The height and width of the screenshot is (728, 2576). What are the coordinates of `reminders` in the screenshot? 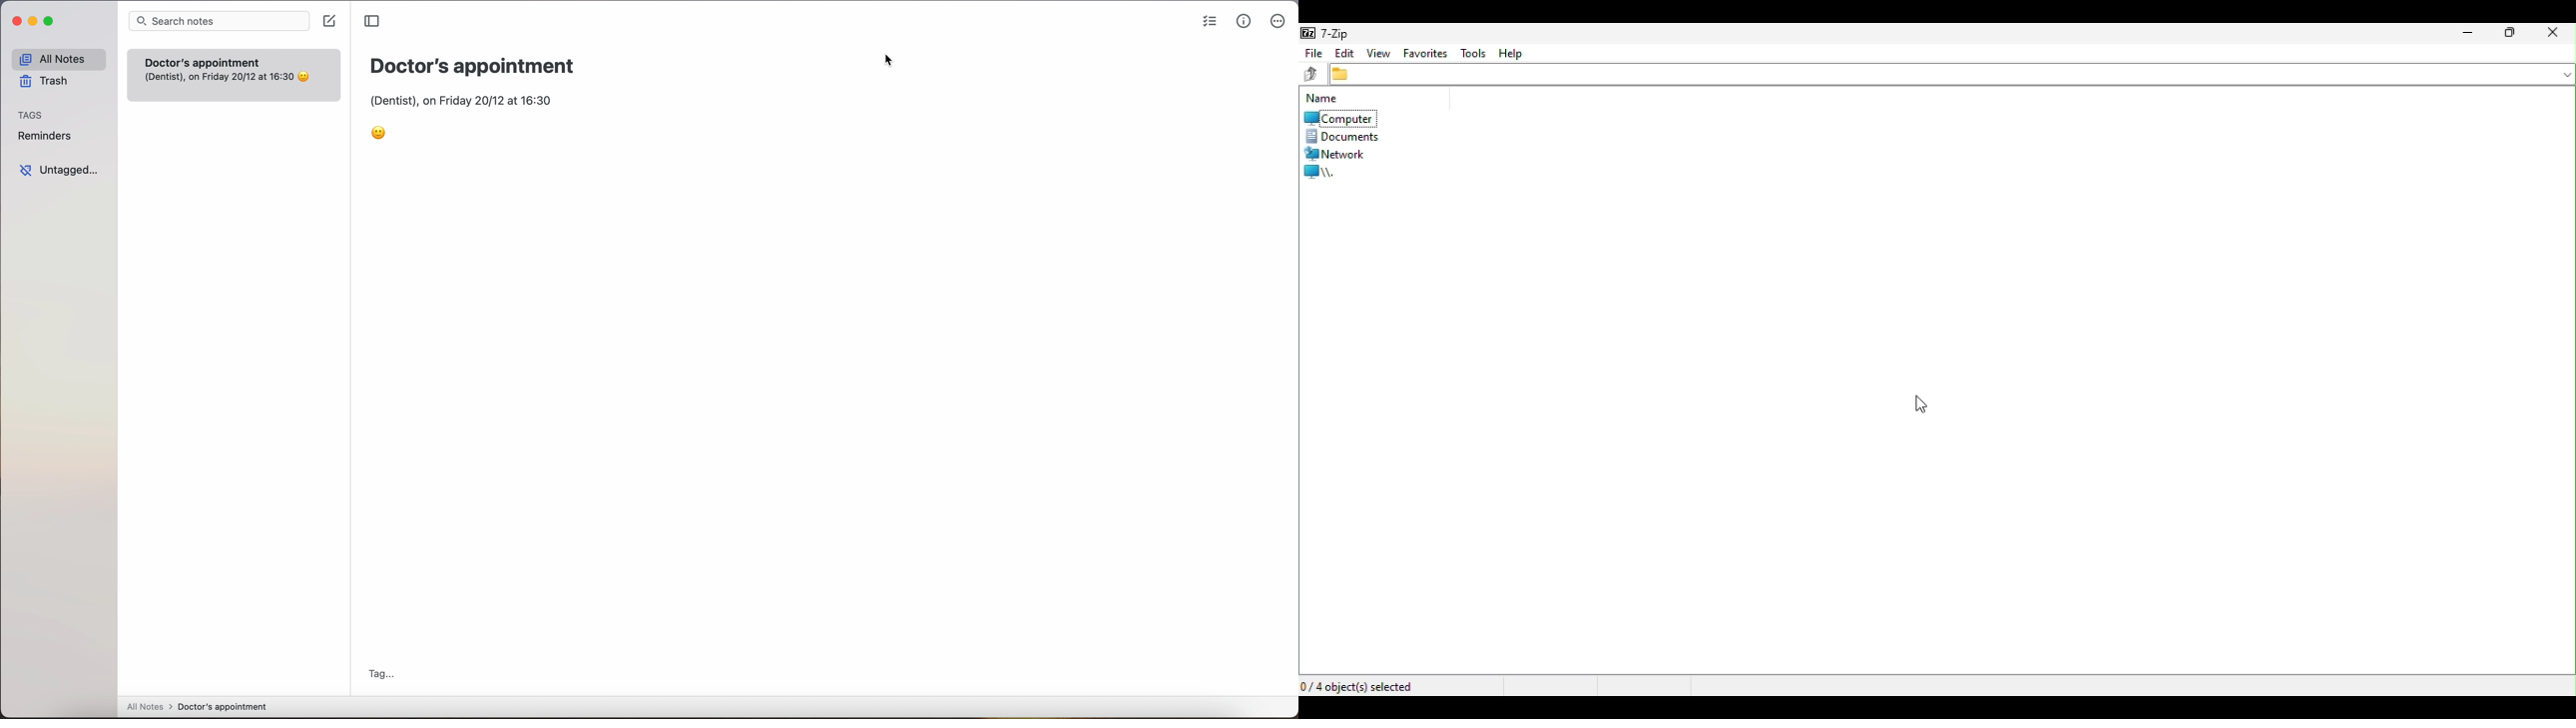 It's located at (45, 135).